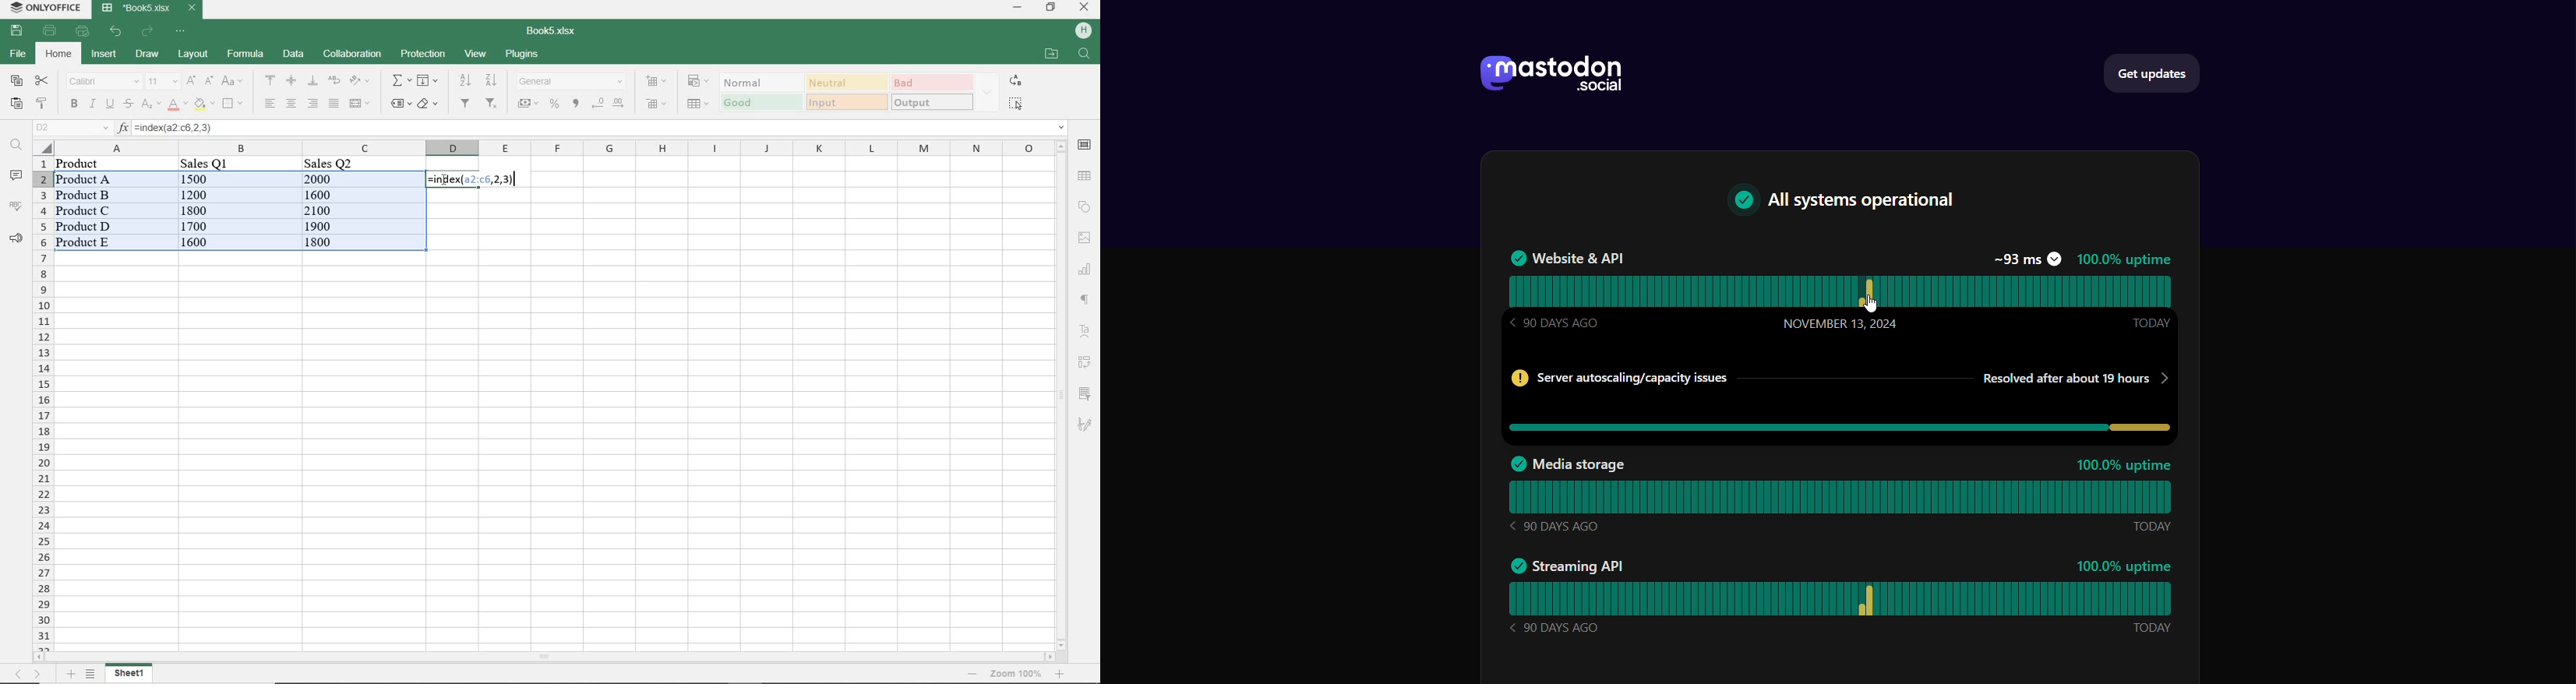 This screenshot has height=700, width=2576. I want to click on move sheets, so click(29, 674).